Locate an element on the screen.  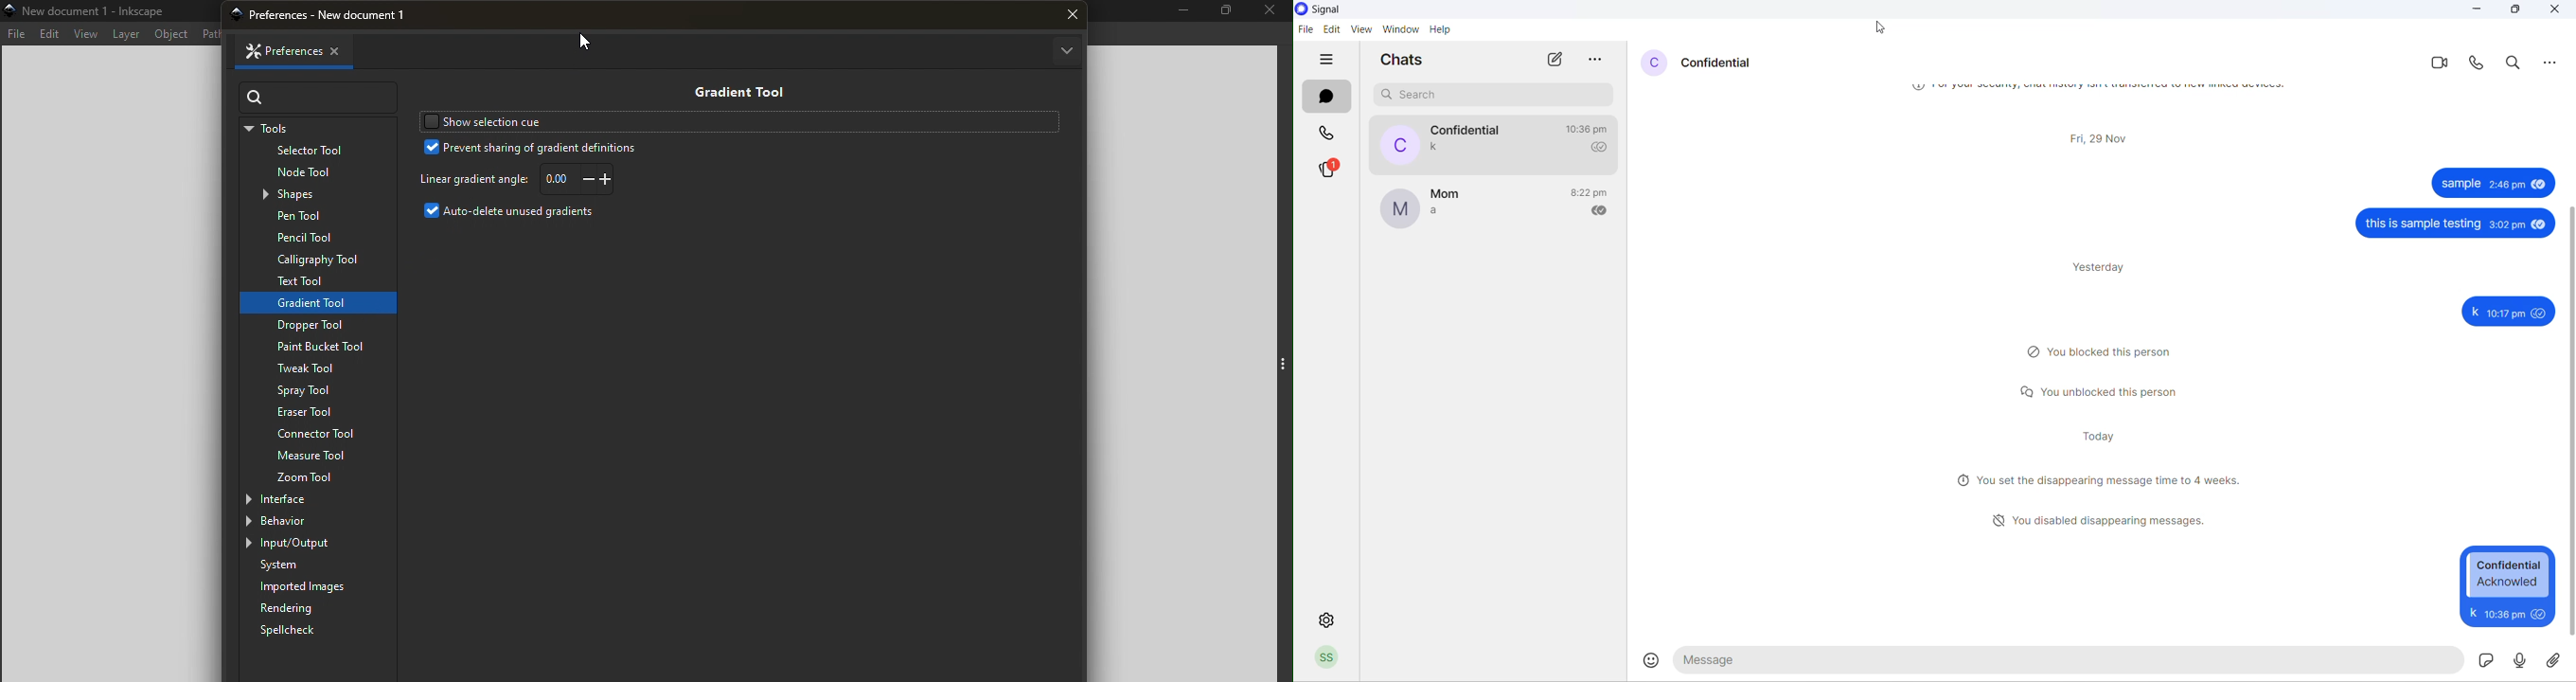
seen is located at coordinates (2539, 613).